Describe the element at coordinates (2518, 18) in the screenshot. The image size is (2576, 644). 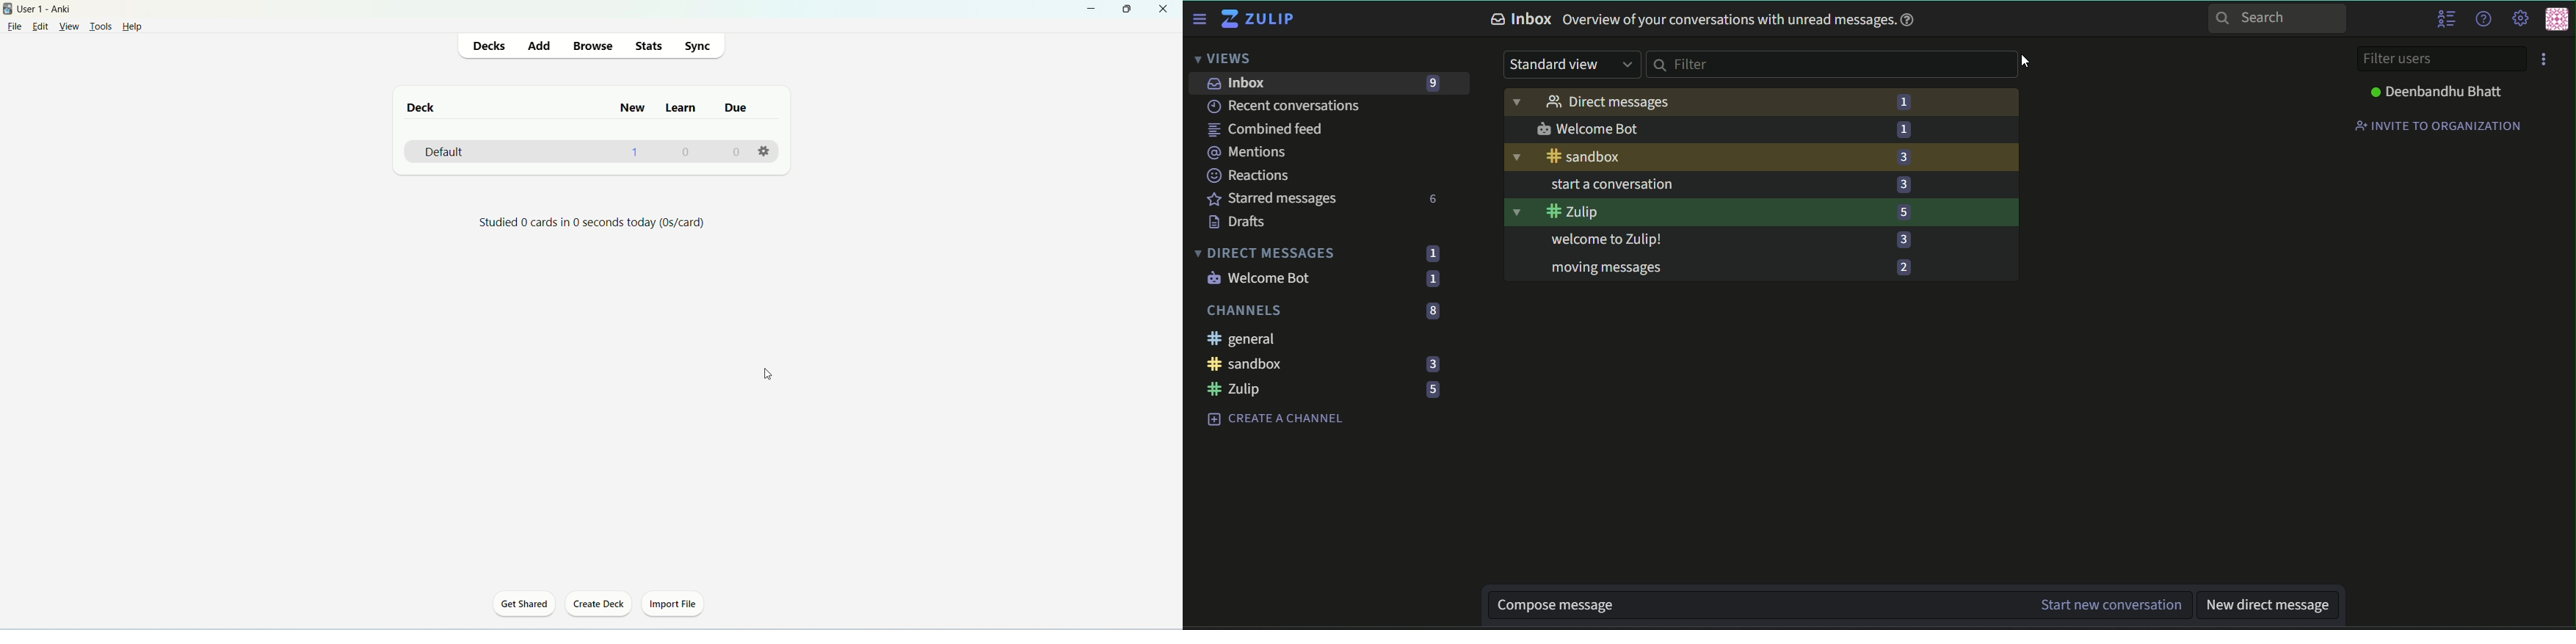
I see `main menu` at that location.